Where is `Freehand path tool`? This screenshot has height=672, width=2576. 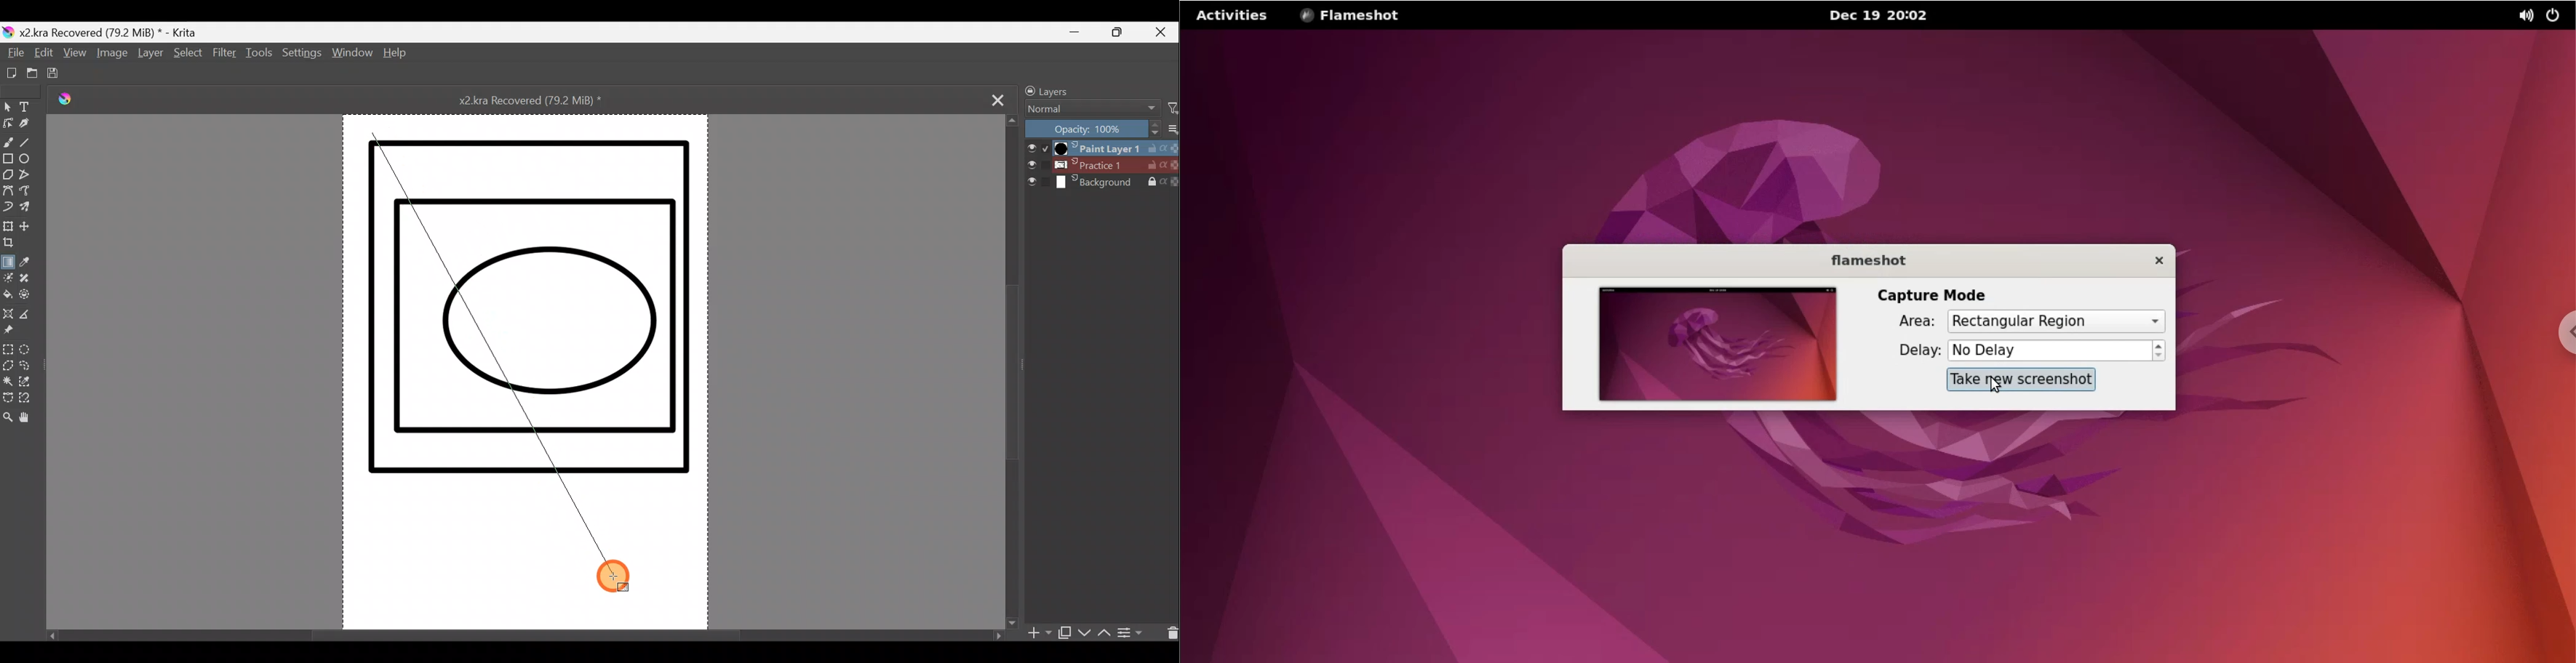 Freehand path tool is located at coordinates (29, 194).